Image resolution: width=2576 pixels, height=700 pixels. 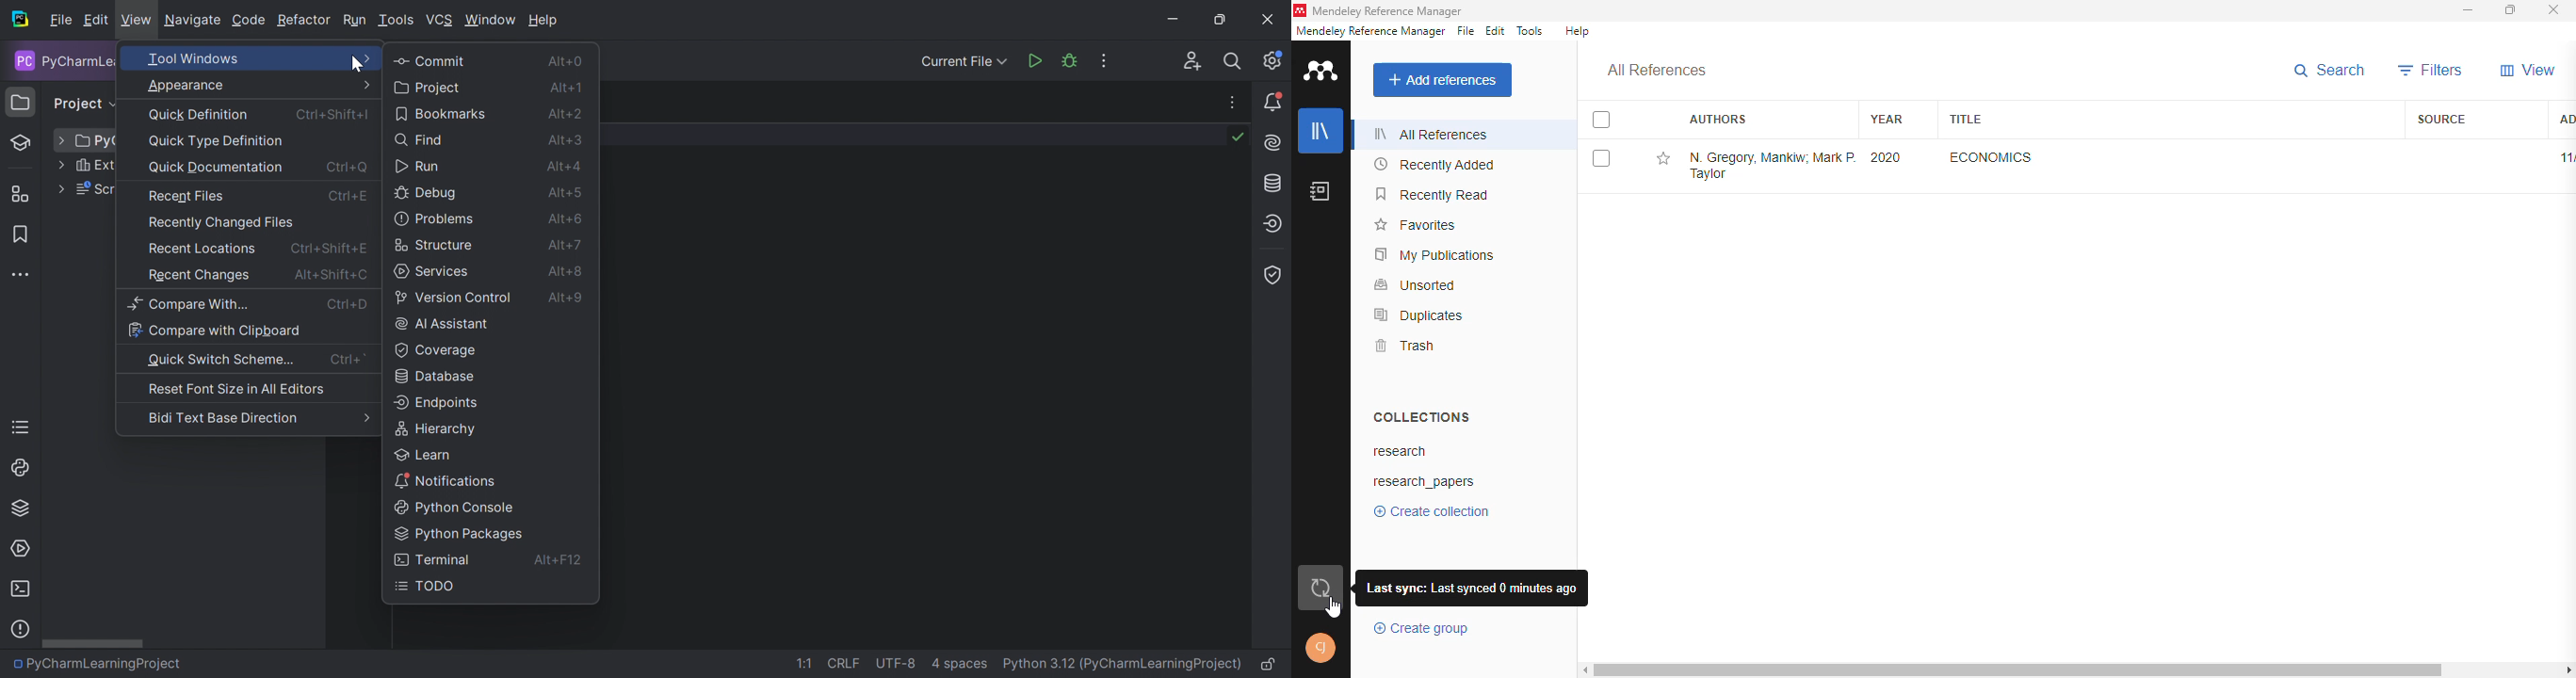 I want to click on recently read, so click(x=1434, y=194).